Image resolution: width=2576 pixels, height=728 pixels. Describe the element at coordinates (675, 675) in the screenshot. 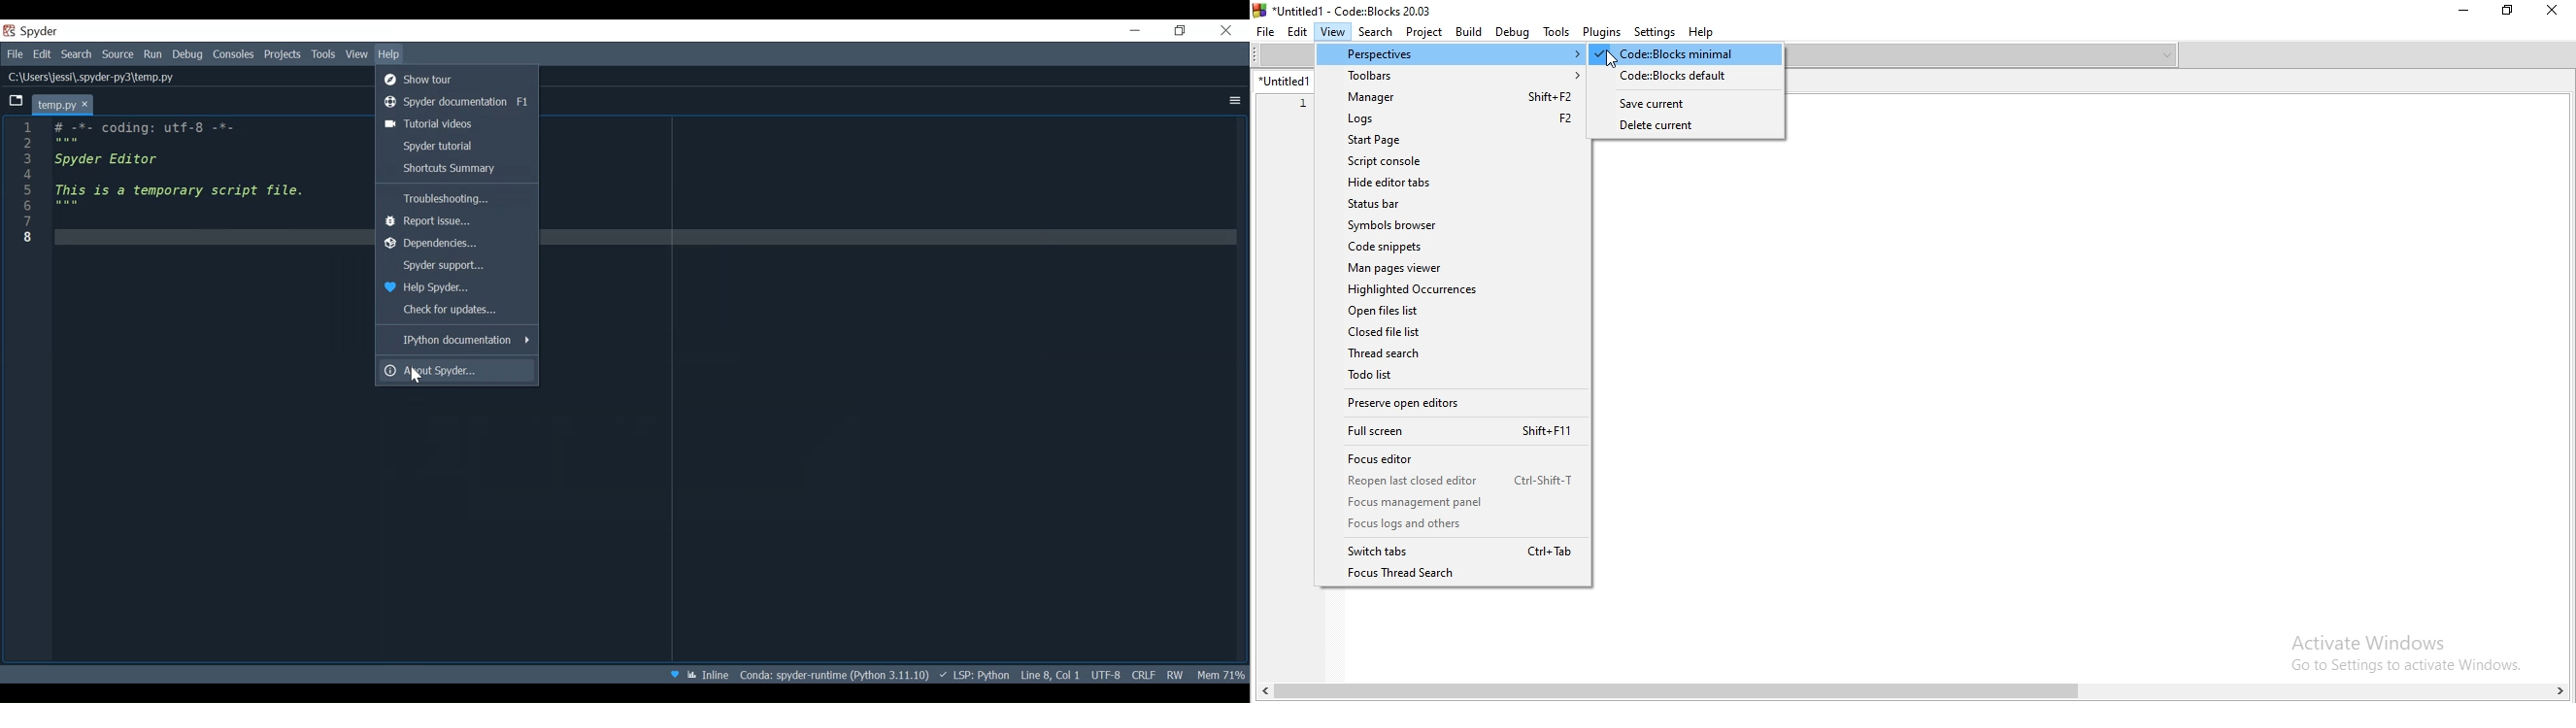

I see `Help Spyder` at that location.